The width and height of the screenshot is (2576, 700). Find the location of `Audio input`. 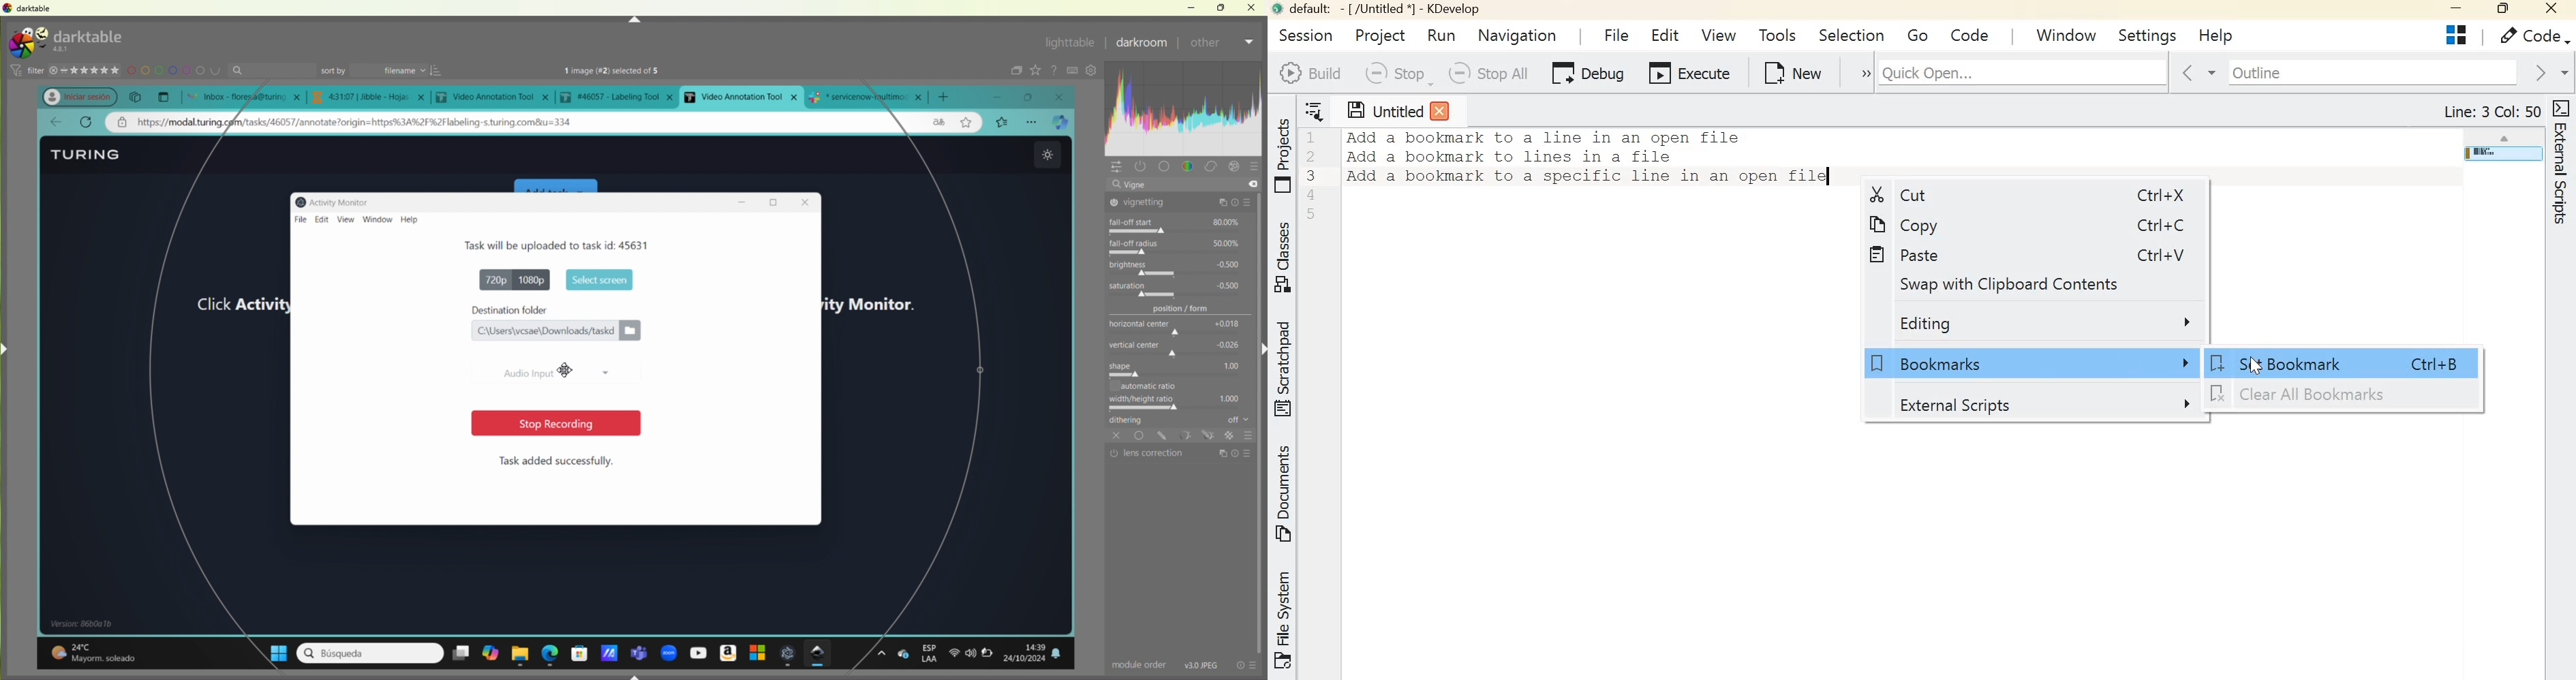

Audio input is located at coordinates (554, 370).